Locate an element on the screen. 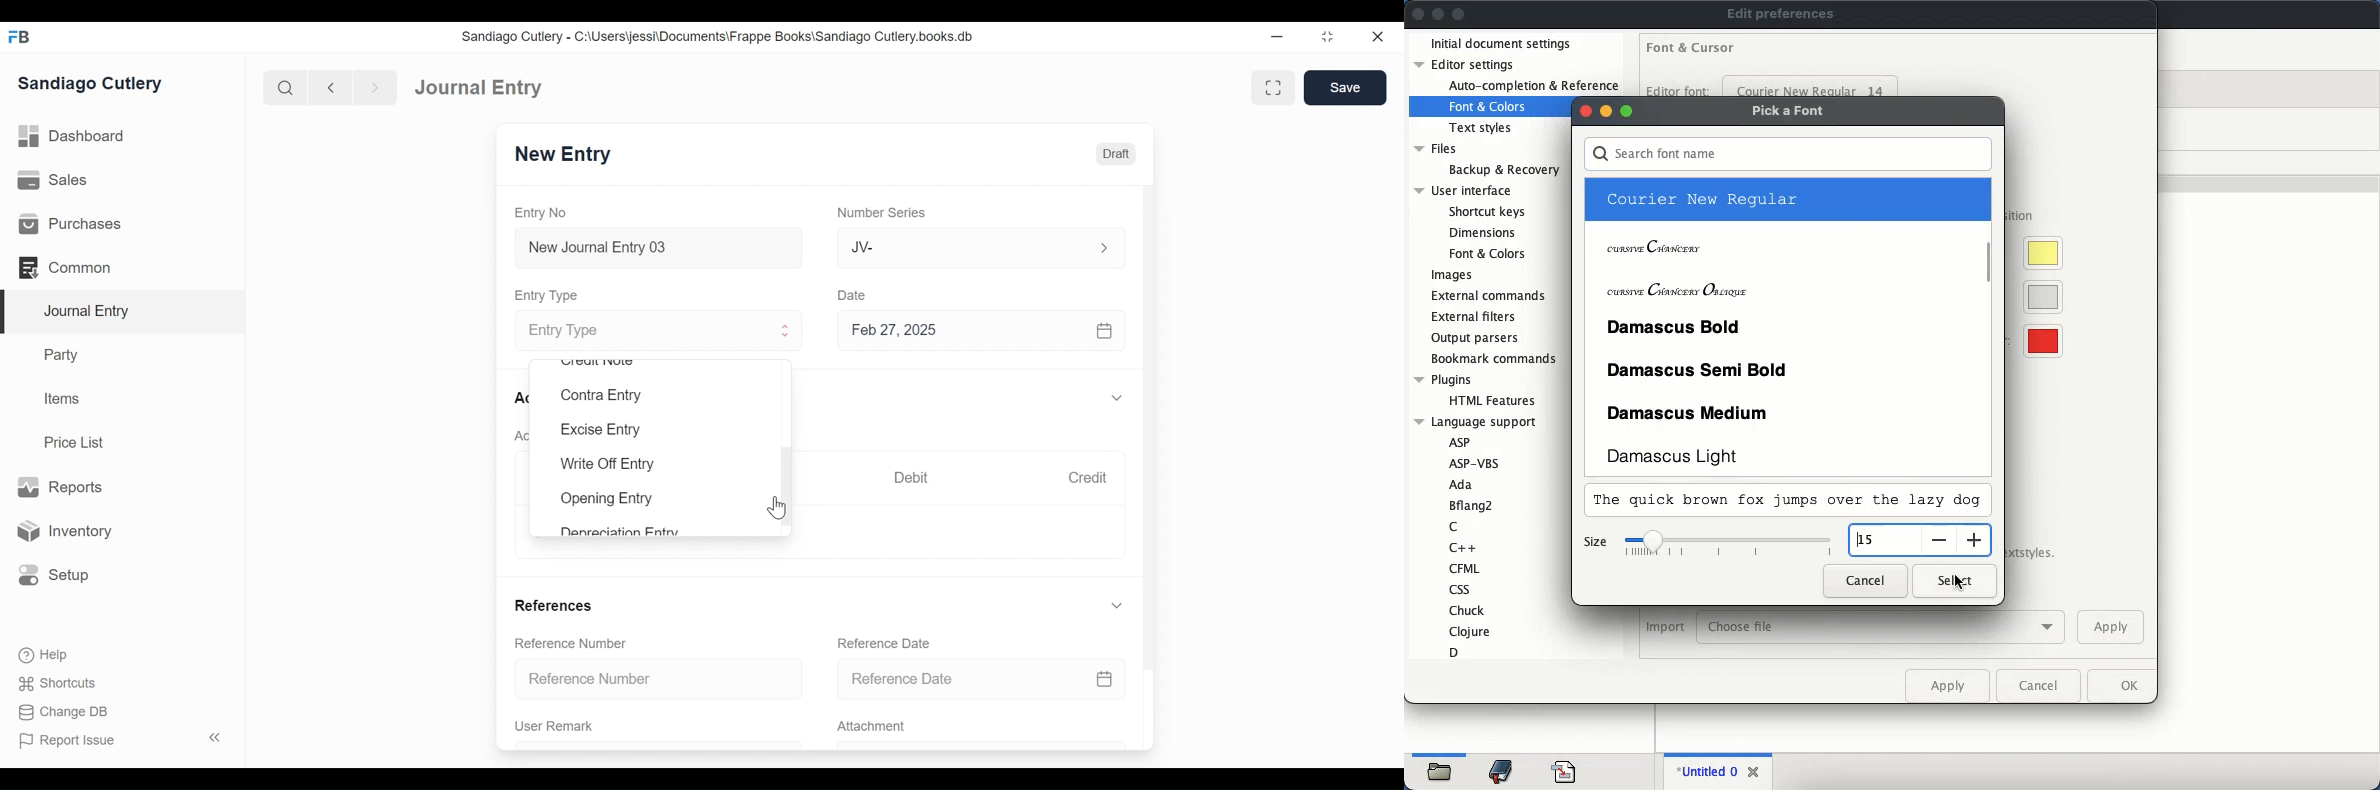  Commons is located at coordinates (64, 267).